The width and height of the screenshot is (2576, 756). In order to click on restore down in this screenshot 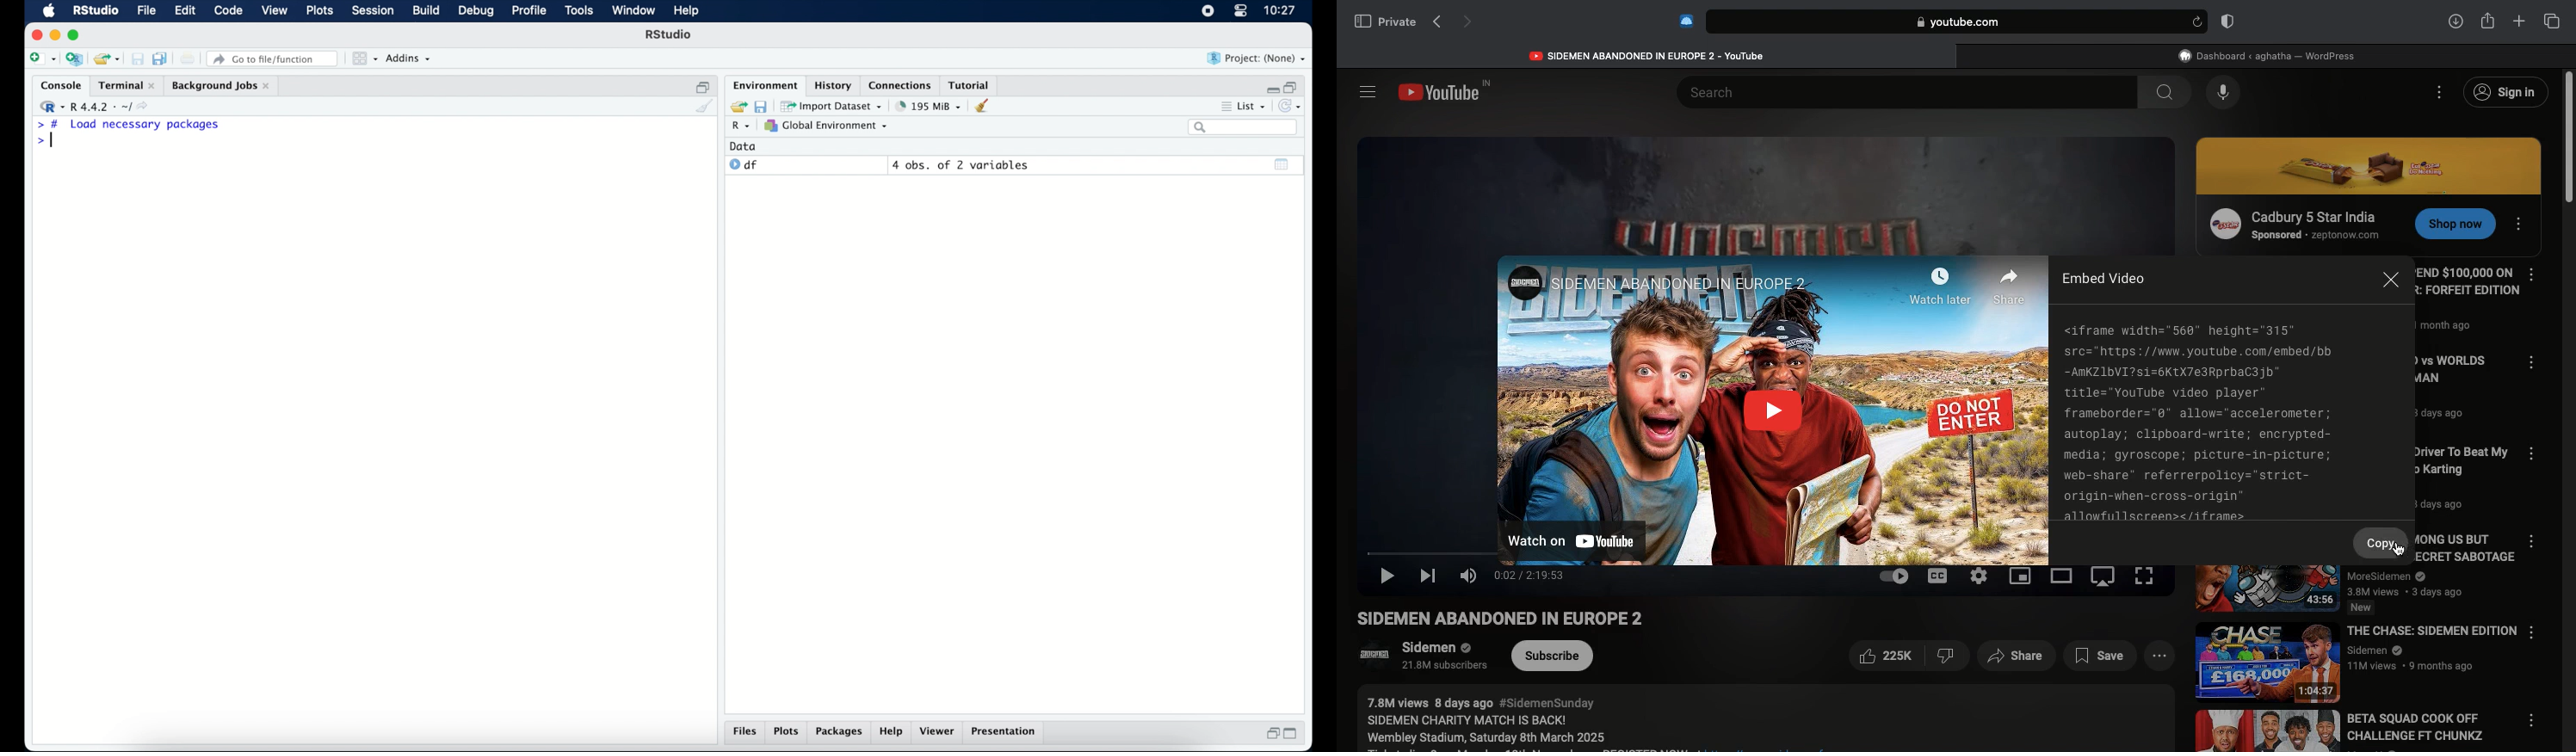, I will do `click(703, 86)`.